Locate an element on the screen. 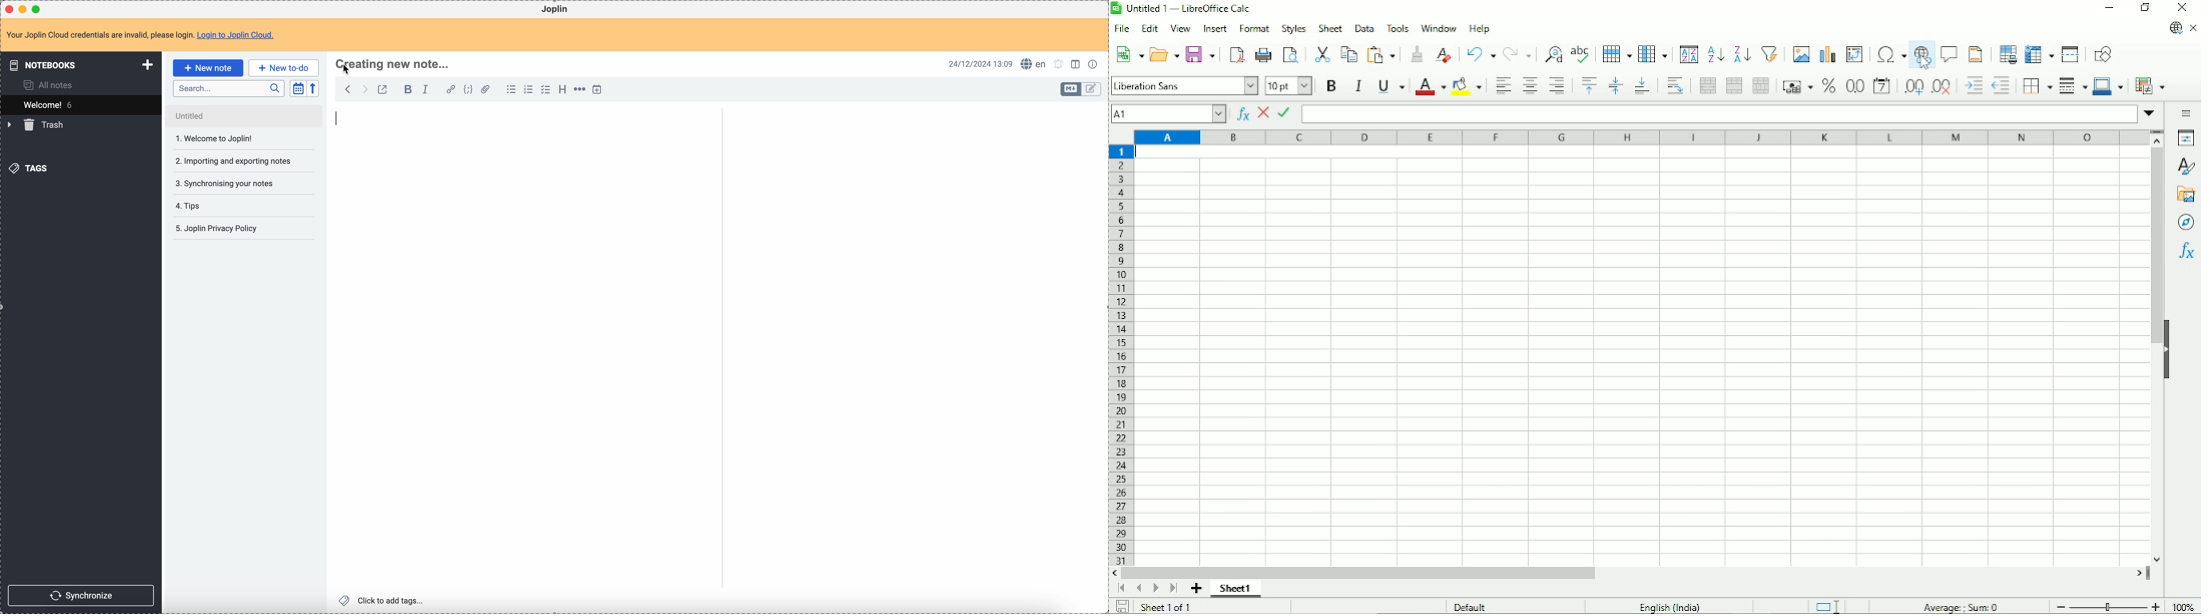  Column headings is located at coordinates (1642, 138).